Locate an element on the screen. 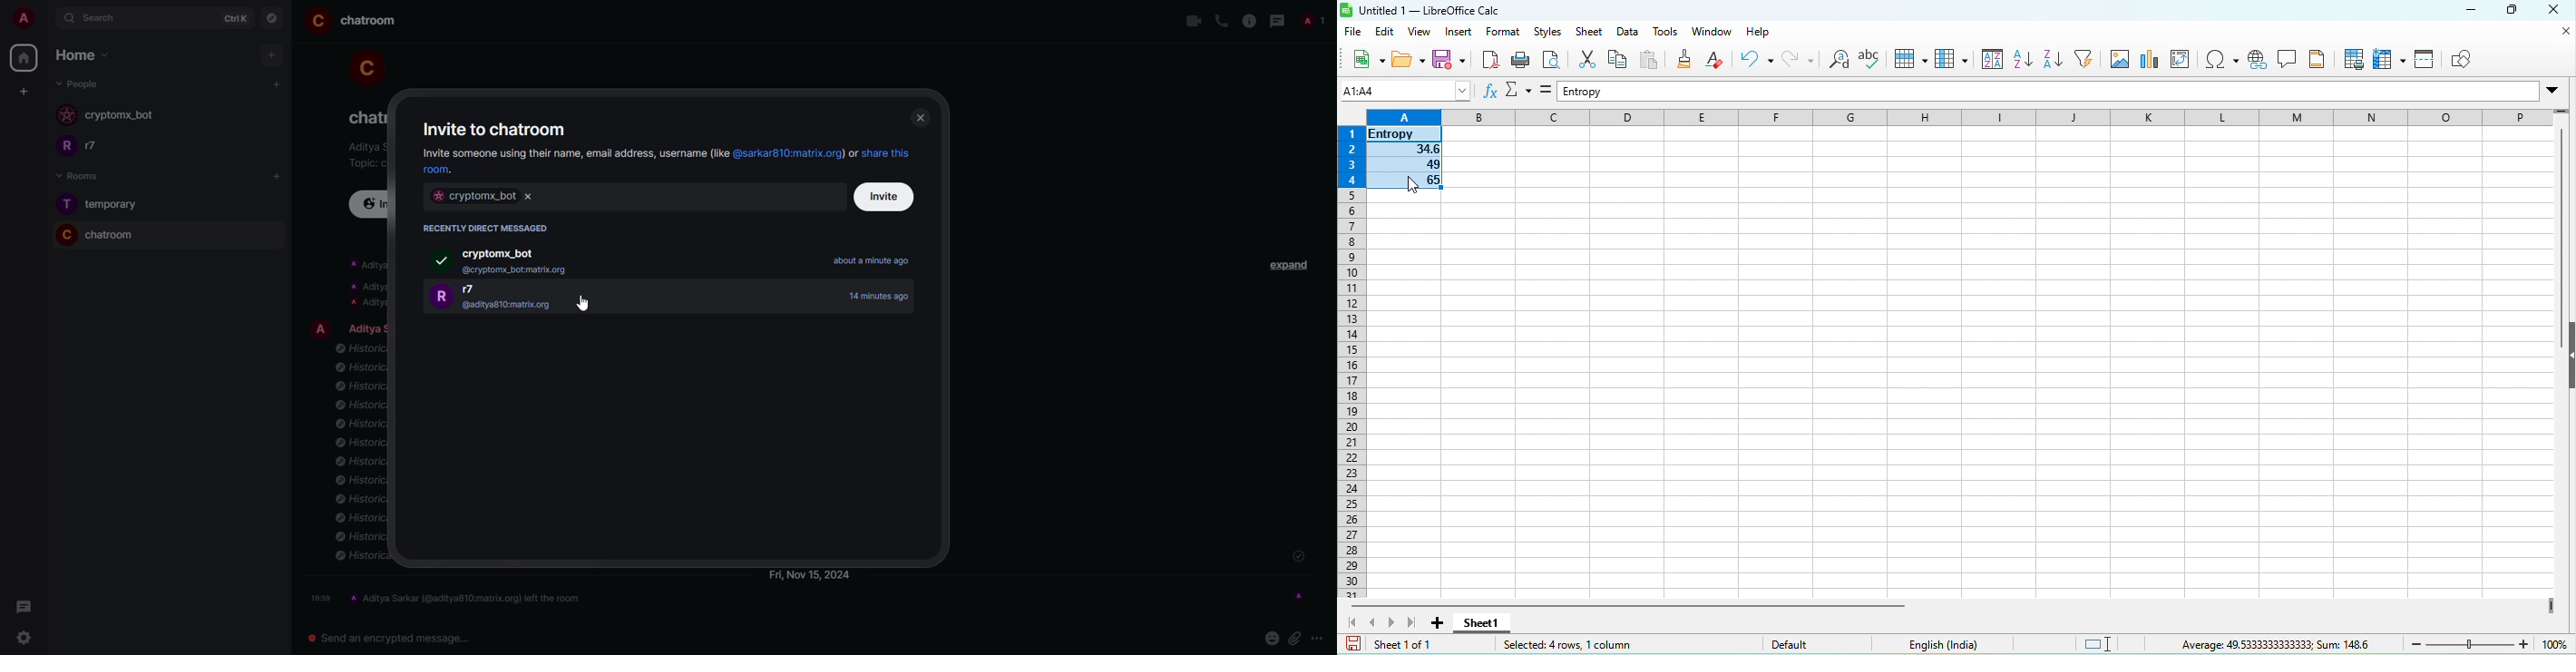 The width and height of the screenshot is (2576, 672). email id is located at coordinates (509, 307).